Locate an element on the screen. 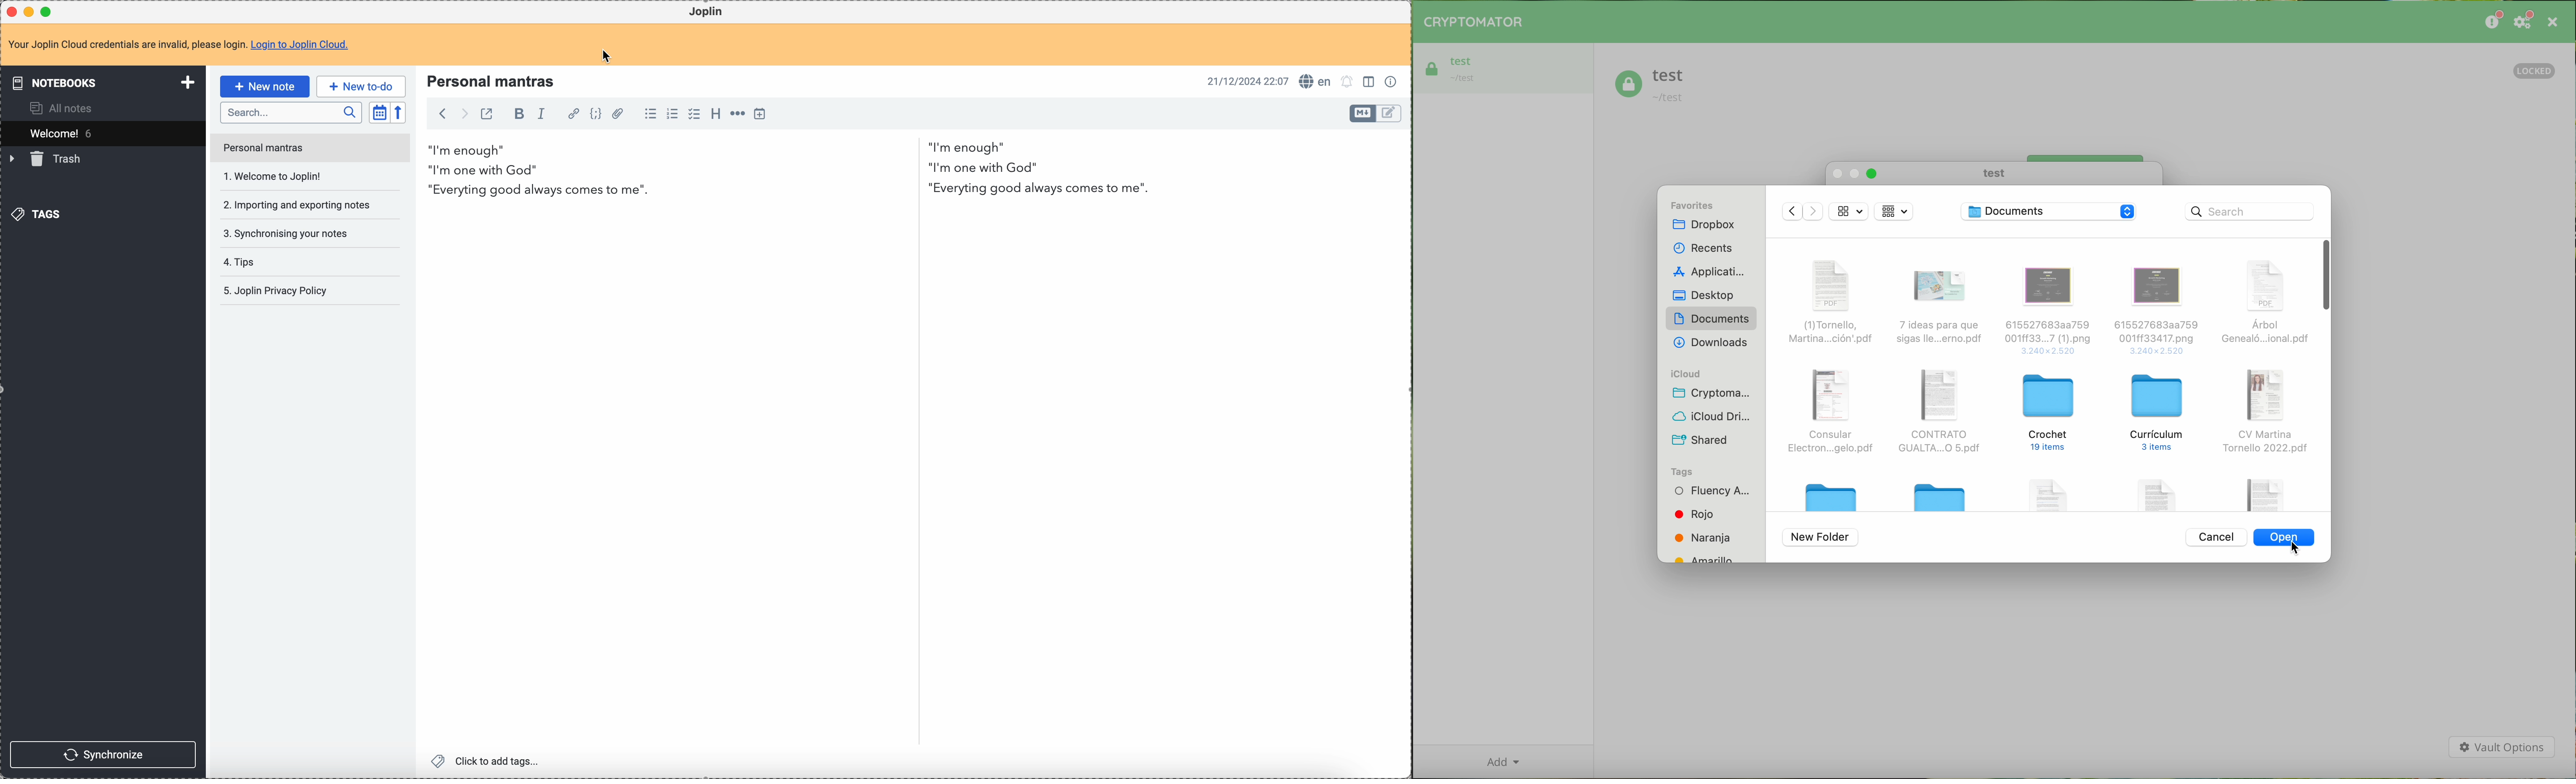 The height and width of the screenshot is (784, 2576). personal mantras note is located at coordinates (309, 148).